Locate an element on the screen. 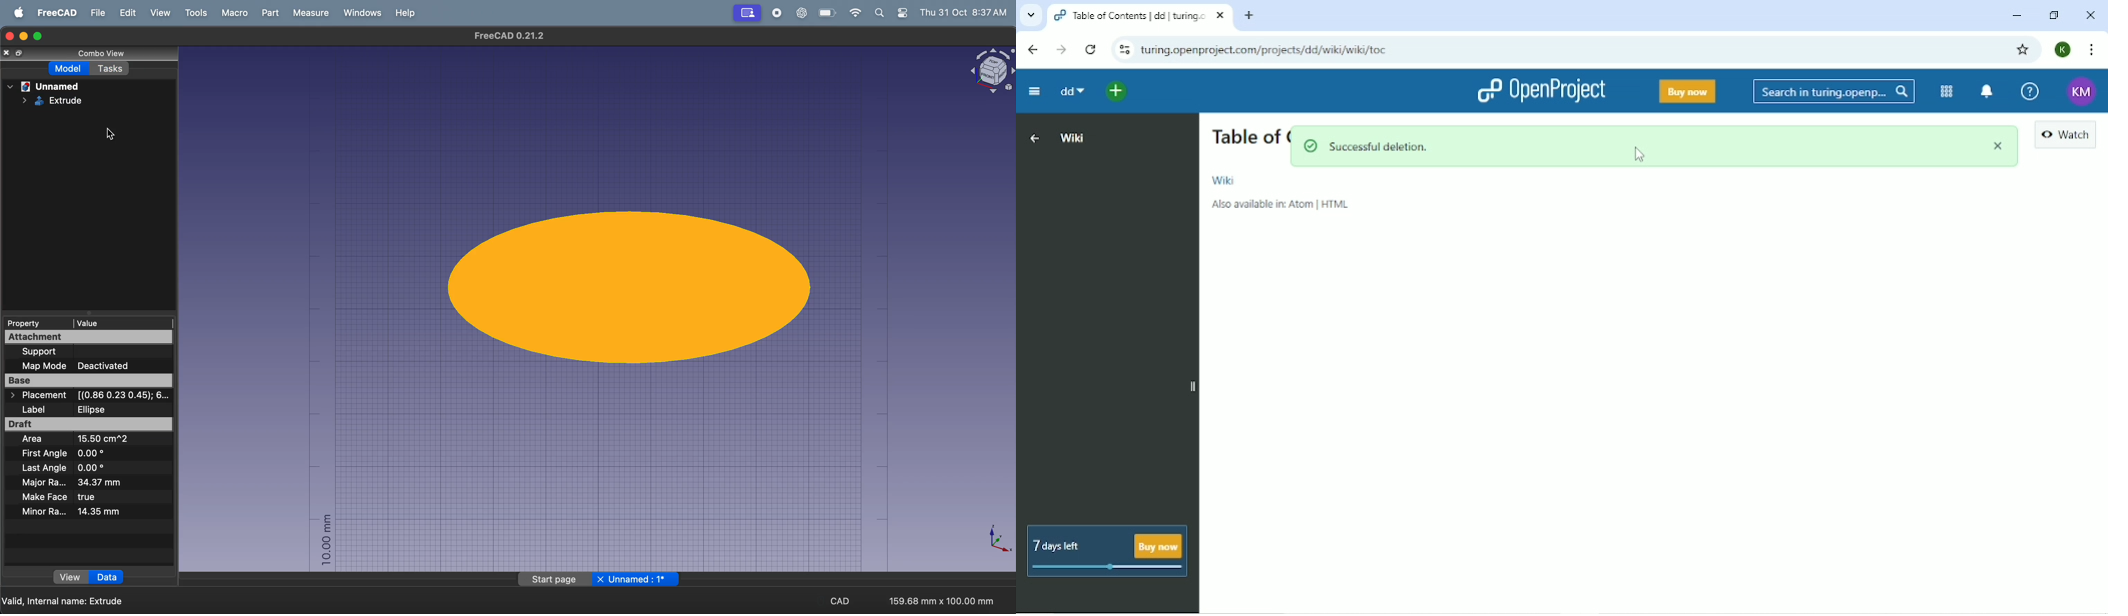 This screenshot has width=2128, height=616. measure is located at coordinates (307, 13).